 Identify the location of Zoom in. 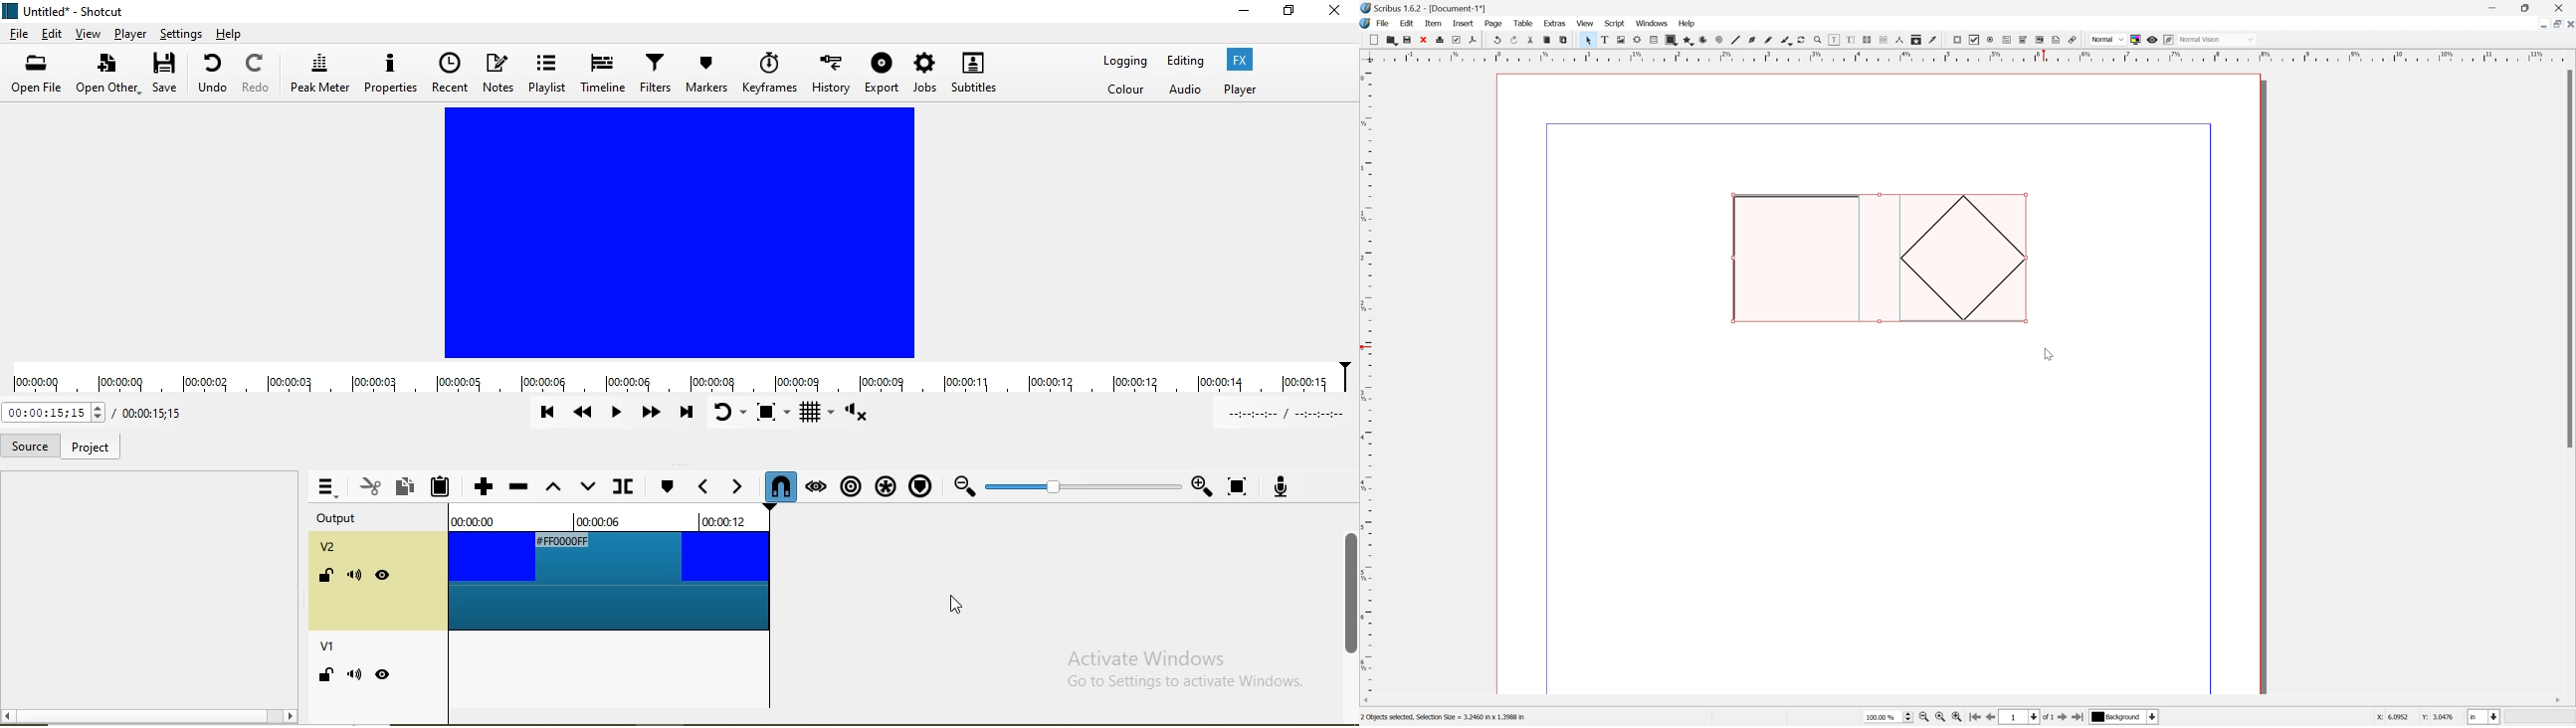
(1953, 718).